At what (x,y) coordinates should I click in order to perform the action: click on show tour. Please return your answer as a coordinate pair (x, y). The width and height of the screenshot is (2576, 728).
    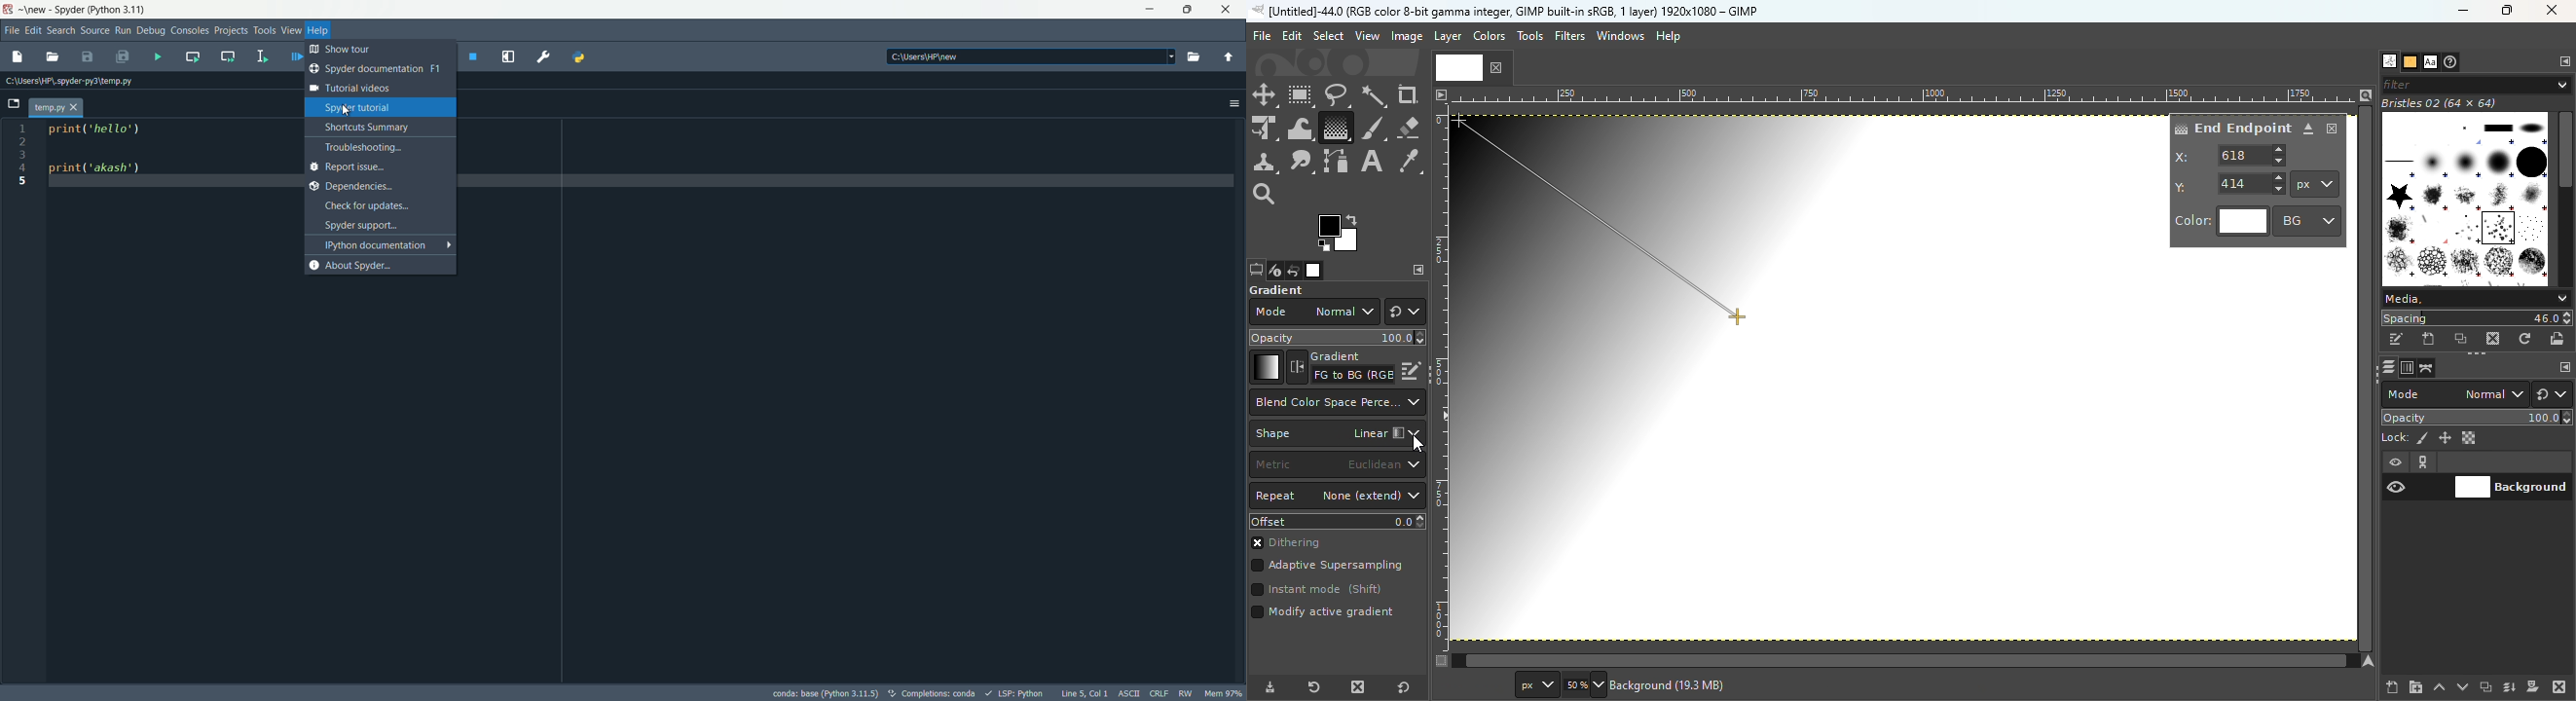
    Looking at the image, I should click on (351, 49).